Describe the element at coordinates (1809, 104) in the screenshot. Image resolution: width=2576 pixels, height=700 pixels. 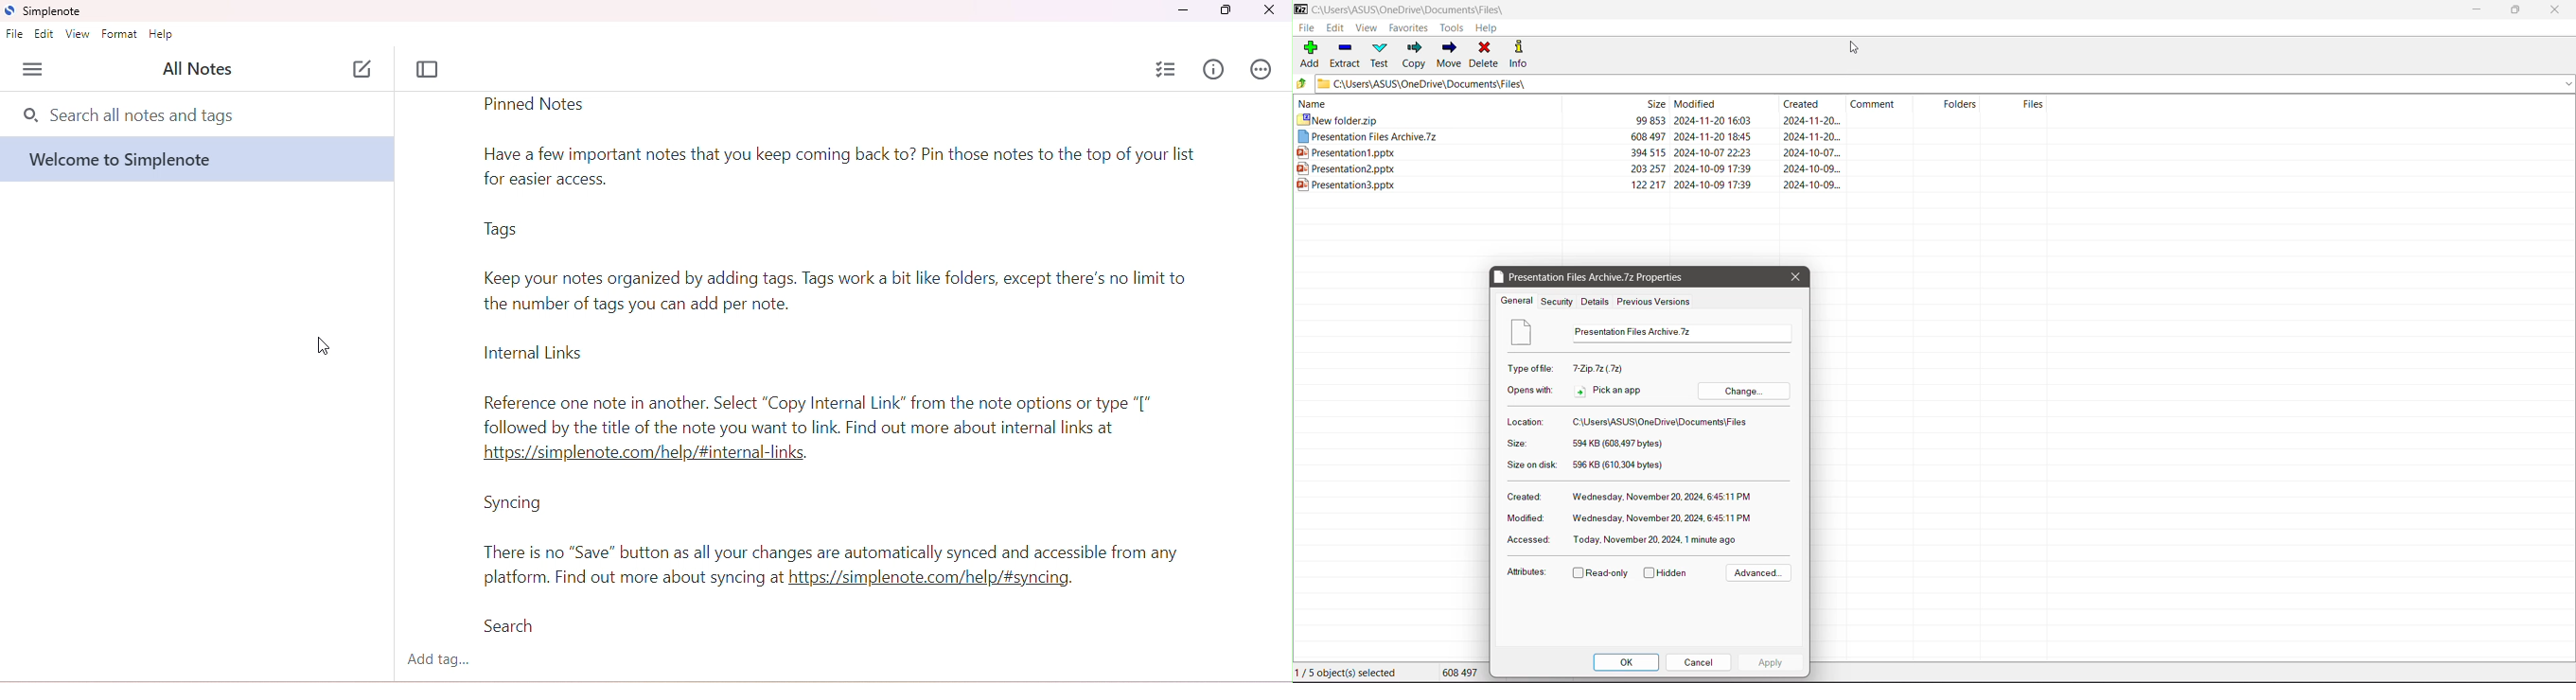
I see `Created` at that location.